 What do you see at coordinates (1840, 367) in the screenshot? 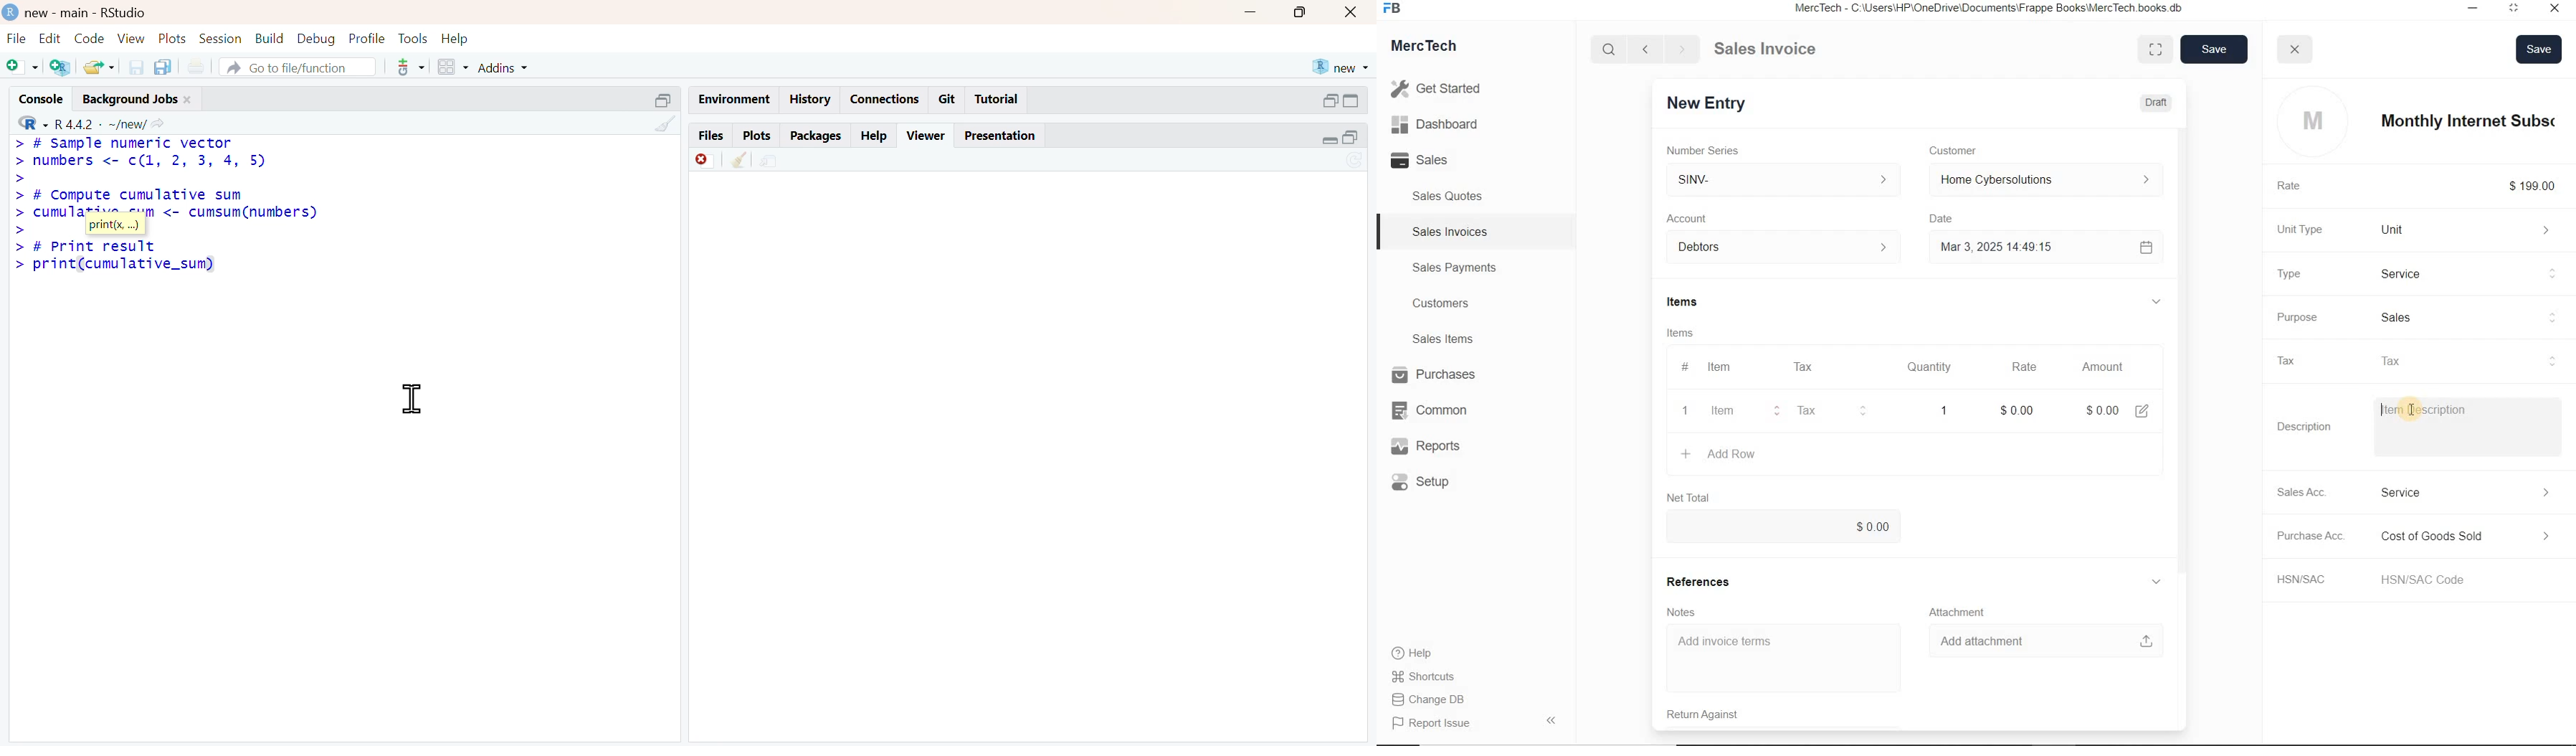
I see `#` at bounding box center [1840, 367].